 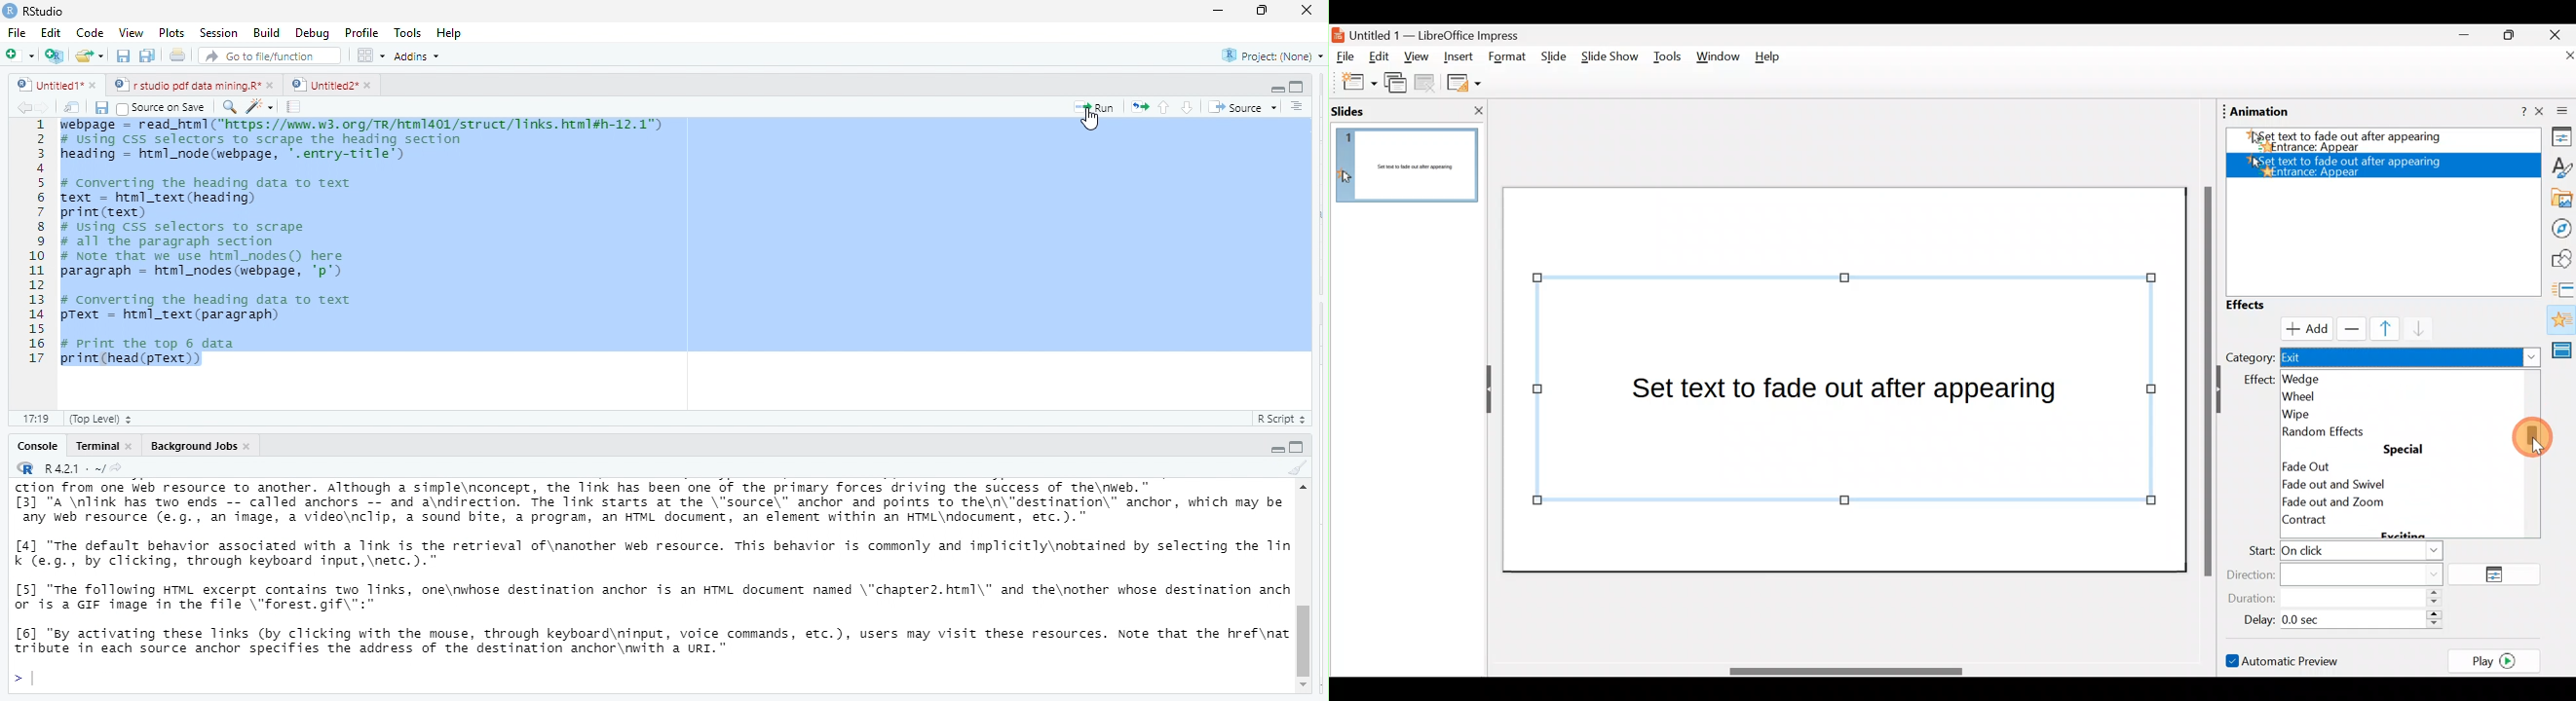 I want to click on go to next section/chunk, so click(x=1189, y=107).